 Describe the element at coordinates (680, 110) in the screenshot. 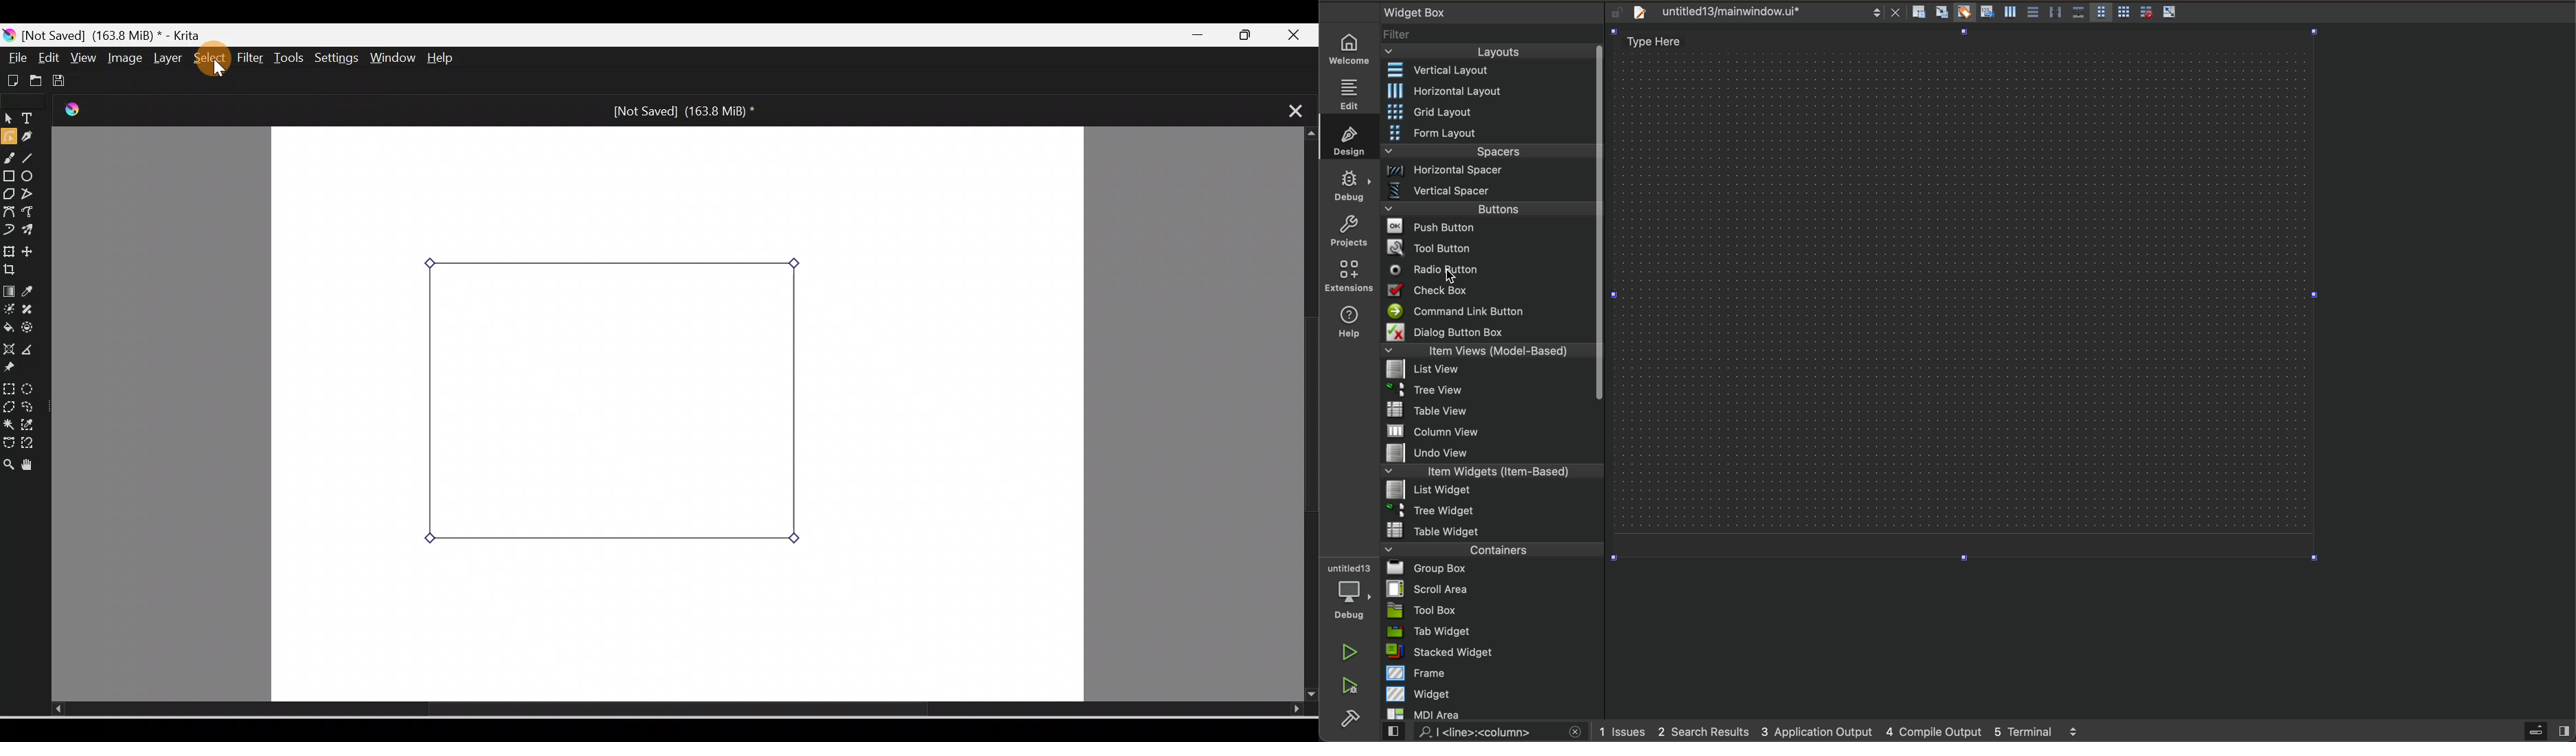

I see `[Not Saved] (171.2 MiB) * ` at that location.